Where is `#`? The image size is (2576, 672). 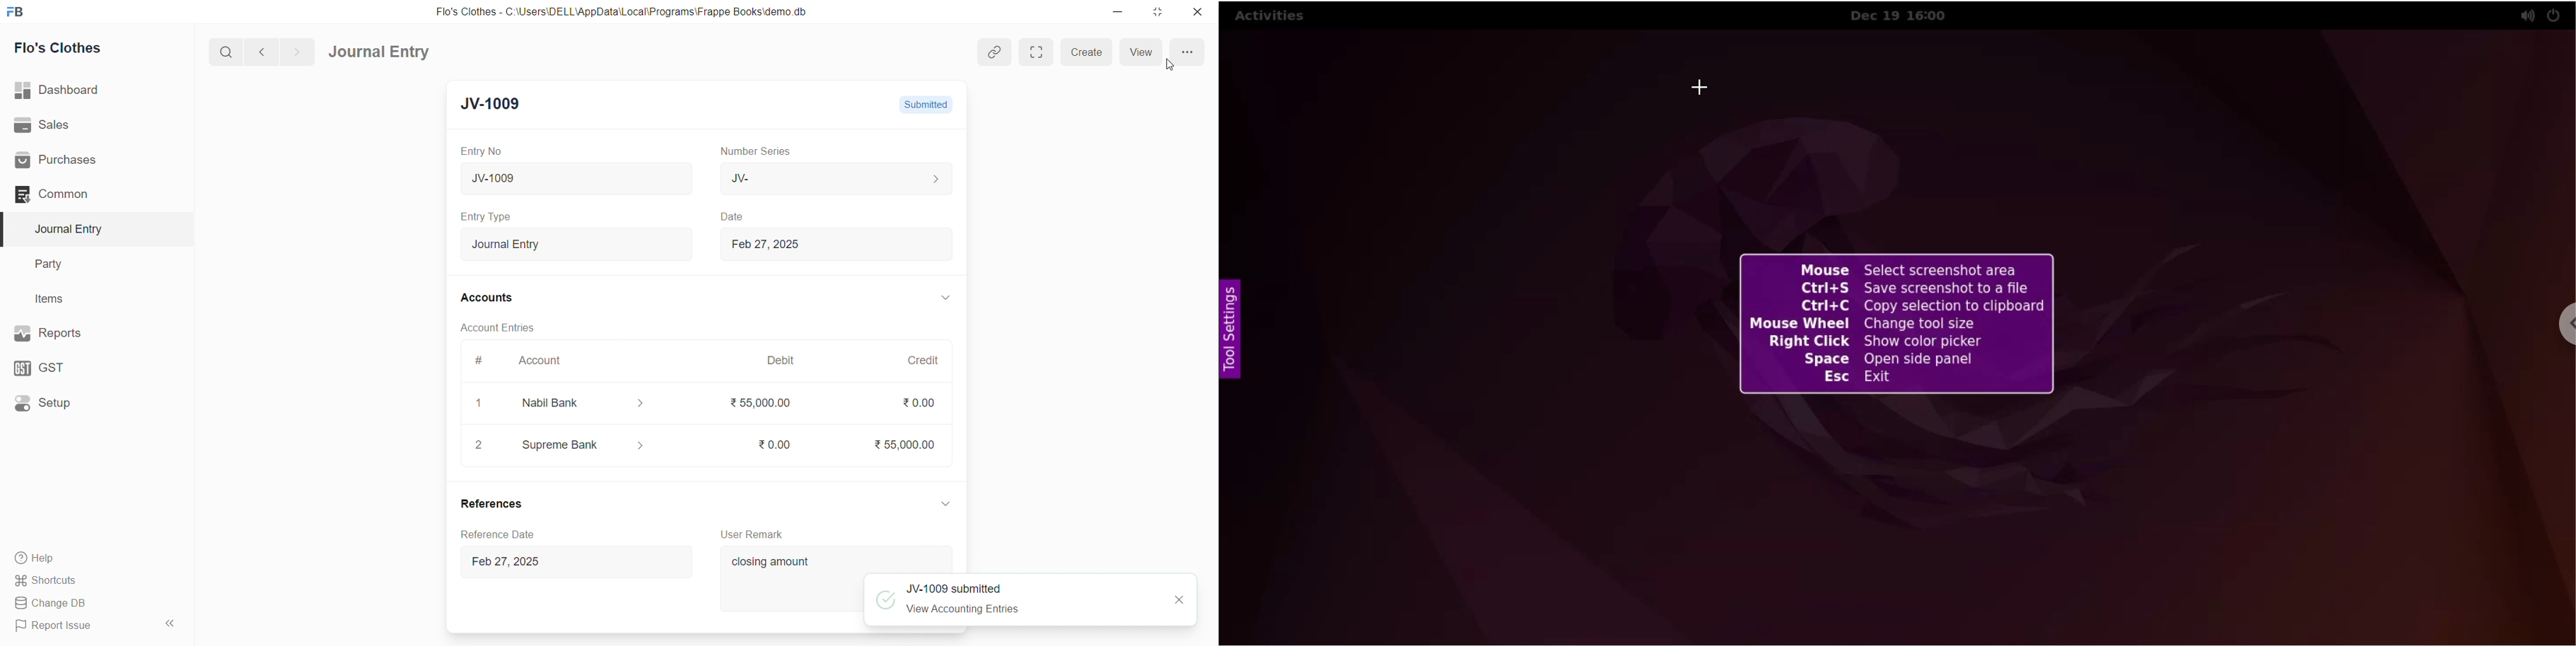 # is located at coordinates (479, 360).